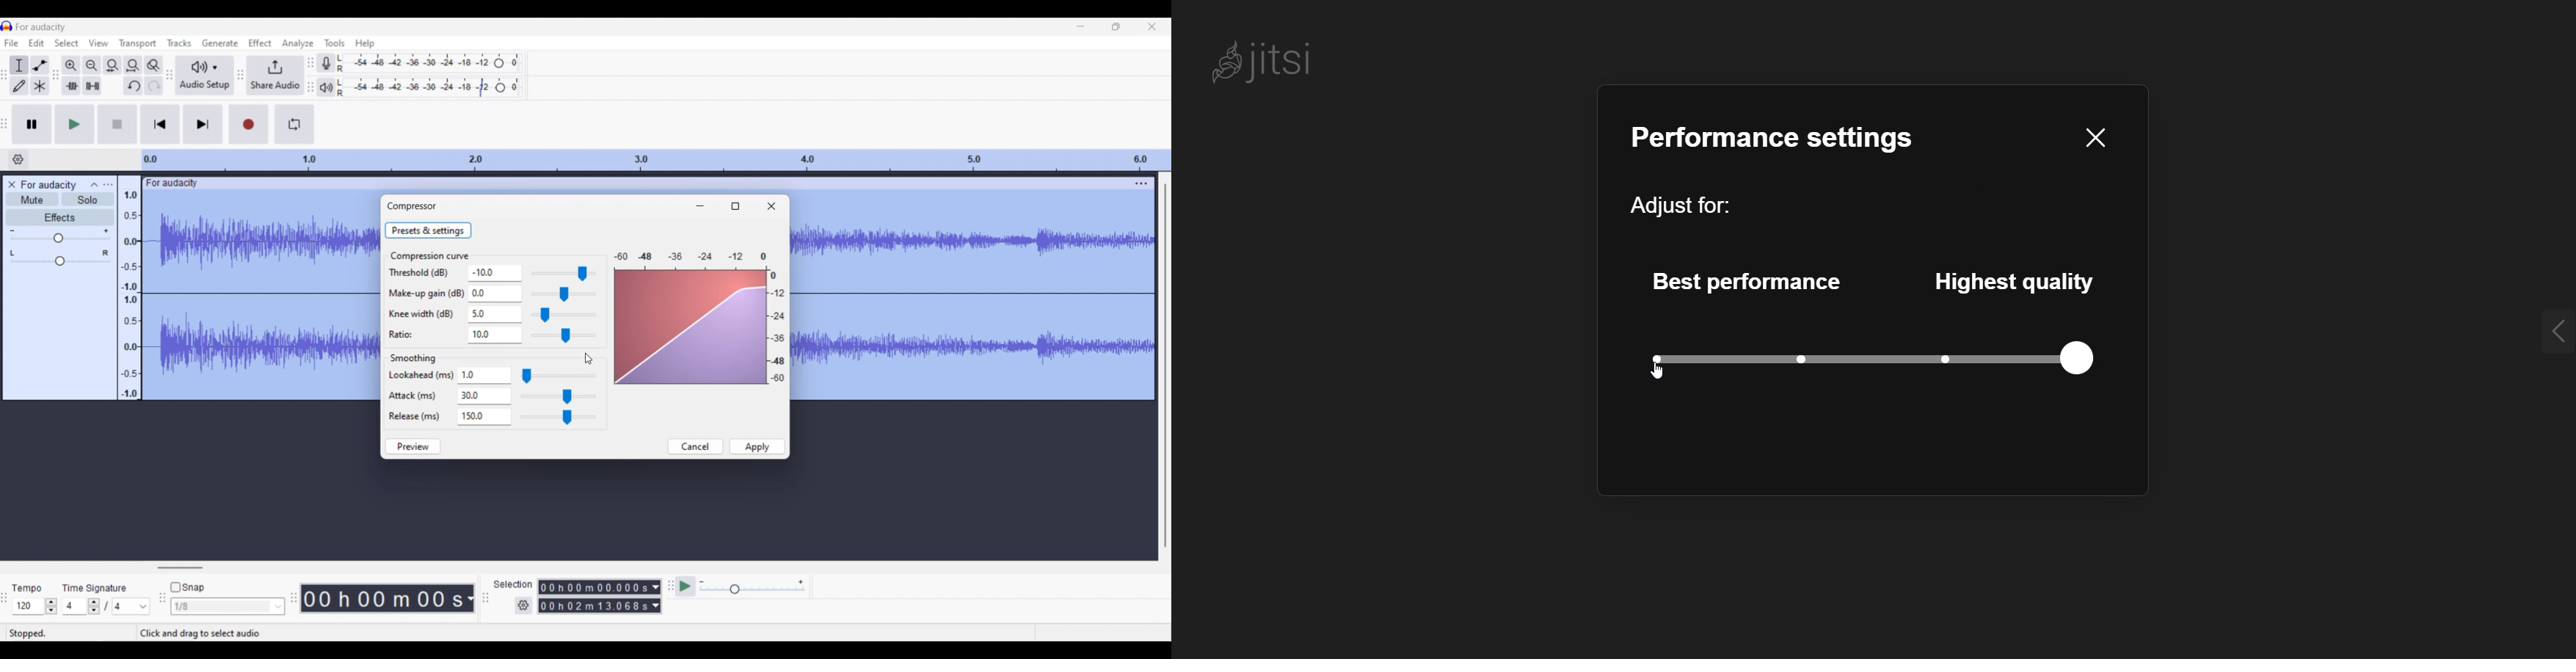 Image resolution: width=2576 pixels, height=672 pixels. I want to click on Release slider, so click(559, 417).